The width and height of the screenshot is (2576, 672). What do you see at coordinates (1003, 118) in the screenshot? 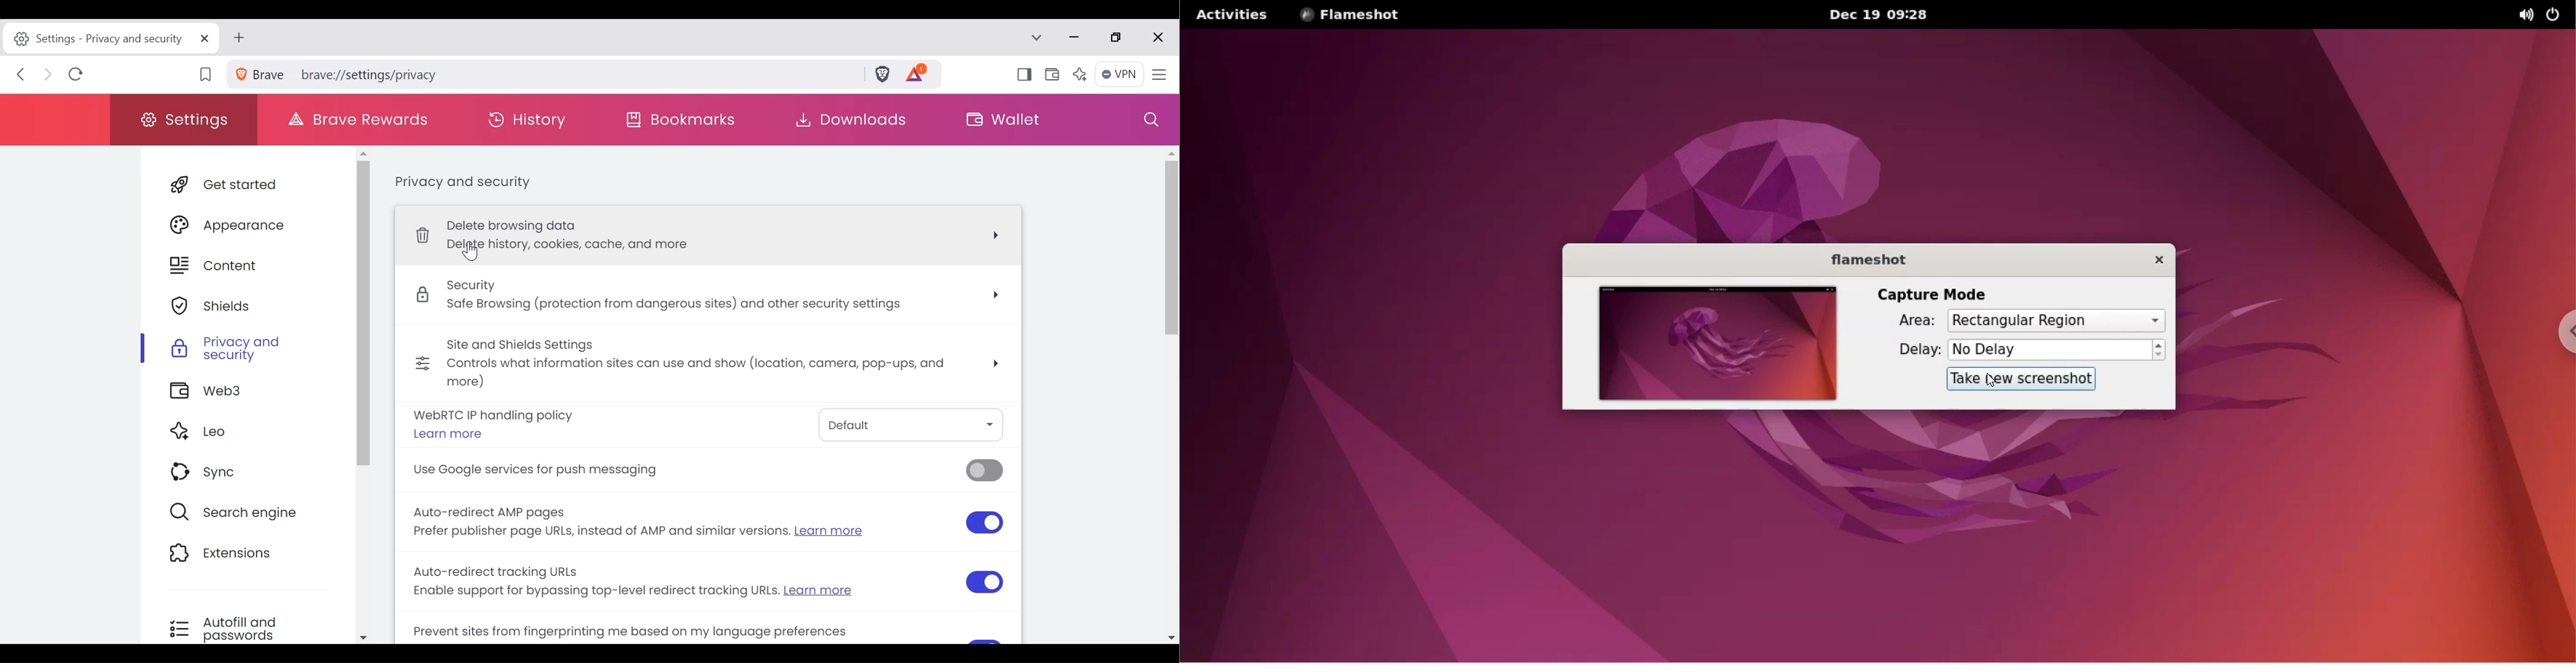
I see `Wallet` at bounding box center [1003, 118].